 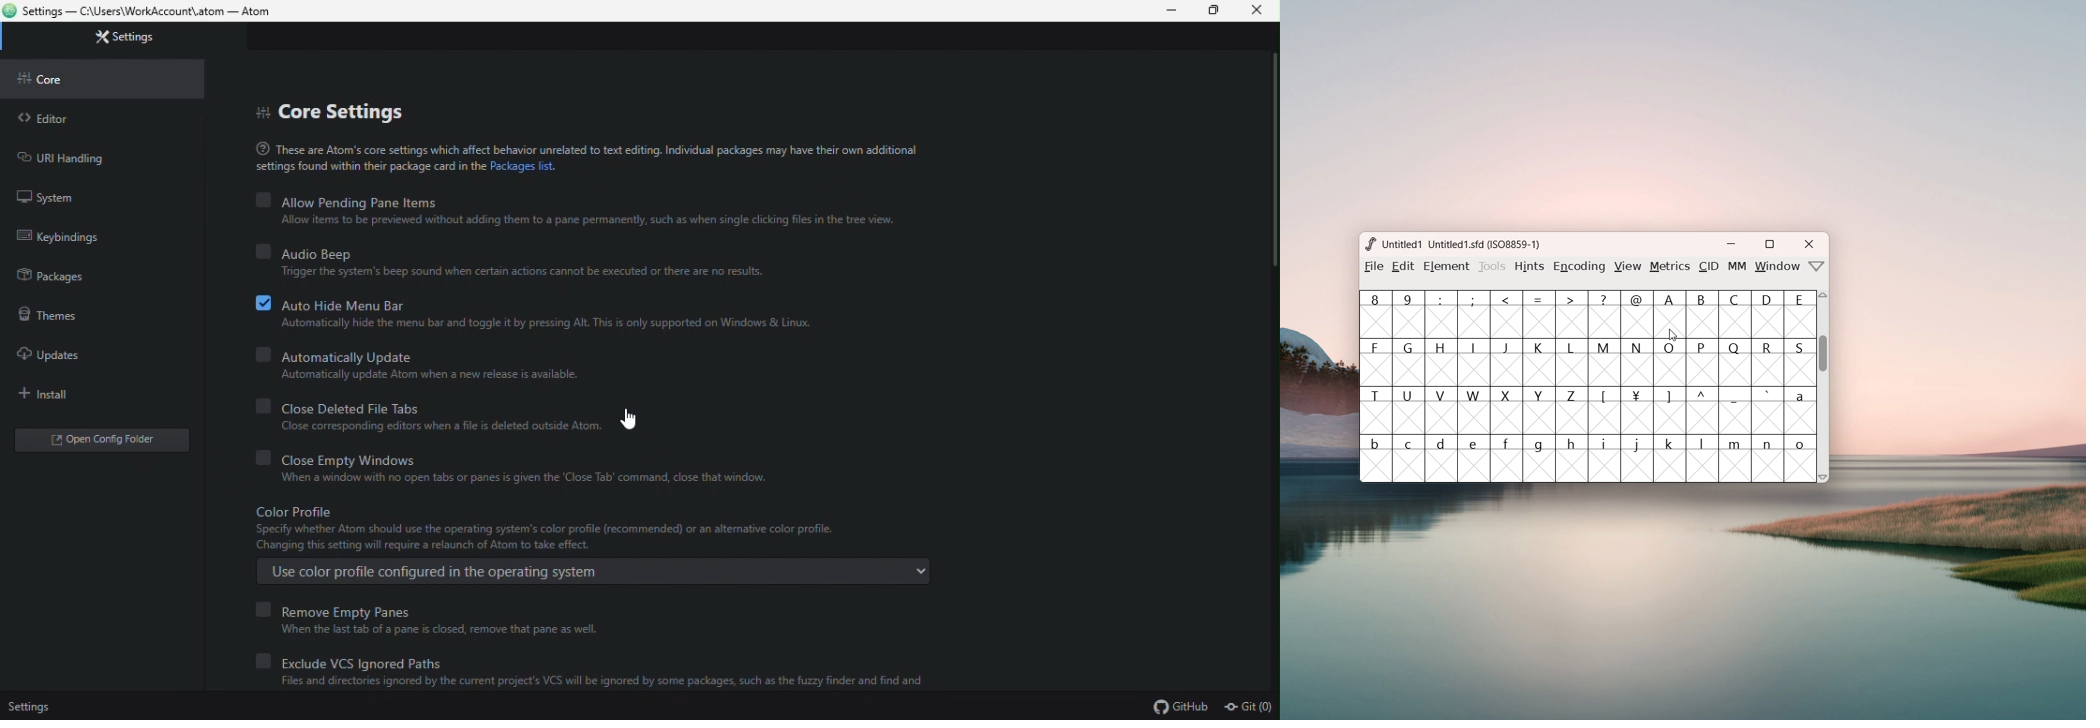 I want to click on setings, so click(x=27, y=707).